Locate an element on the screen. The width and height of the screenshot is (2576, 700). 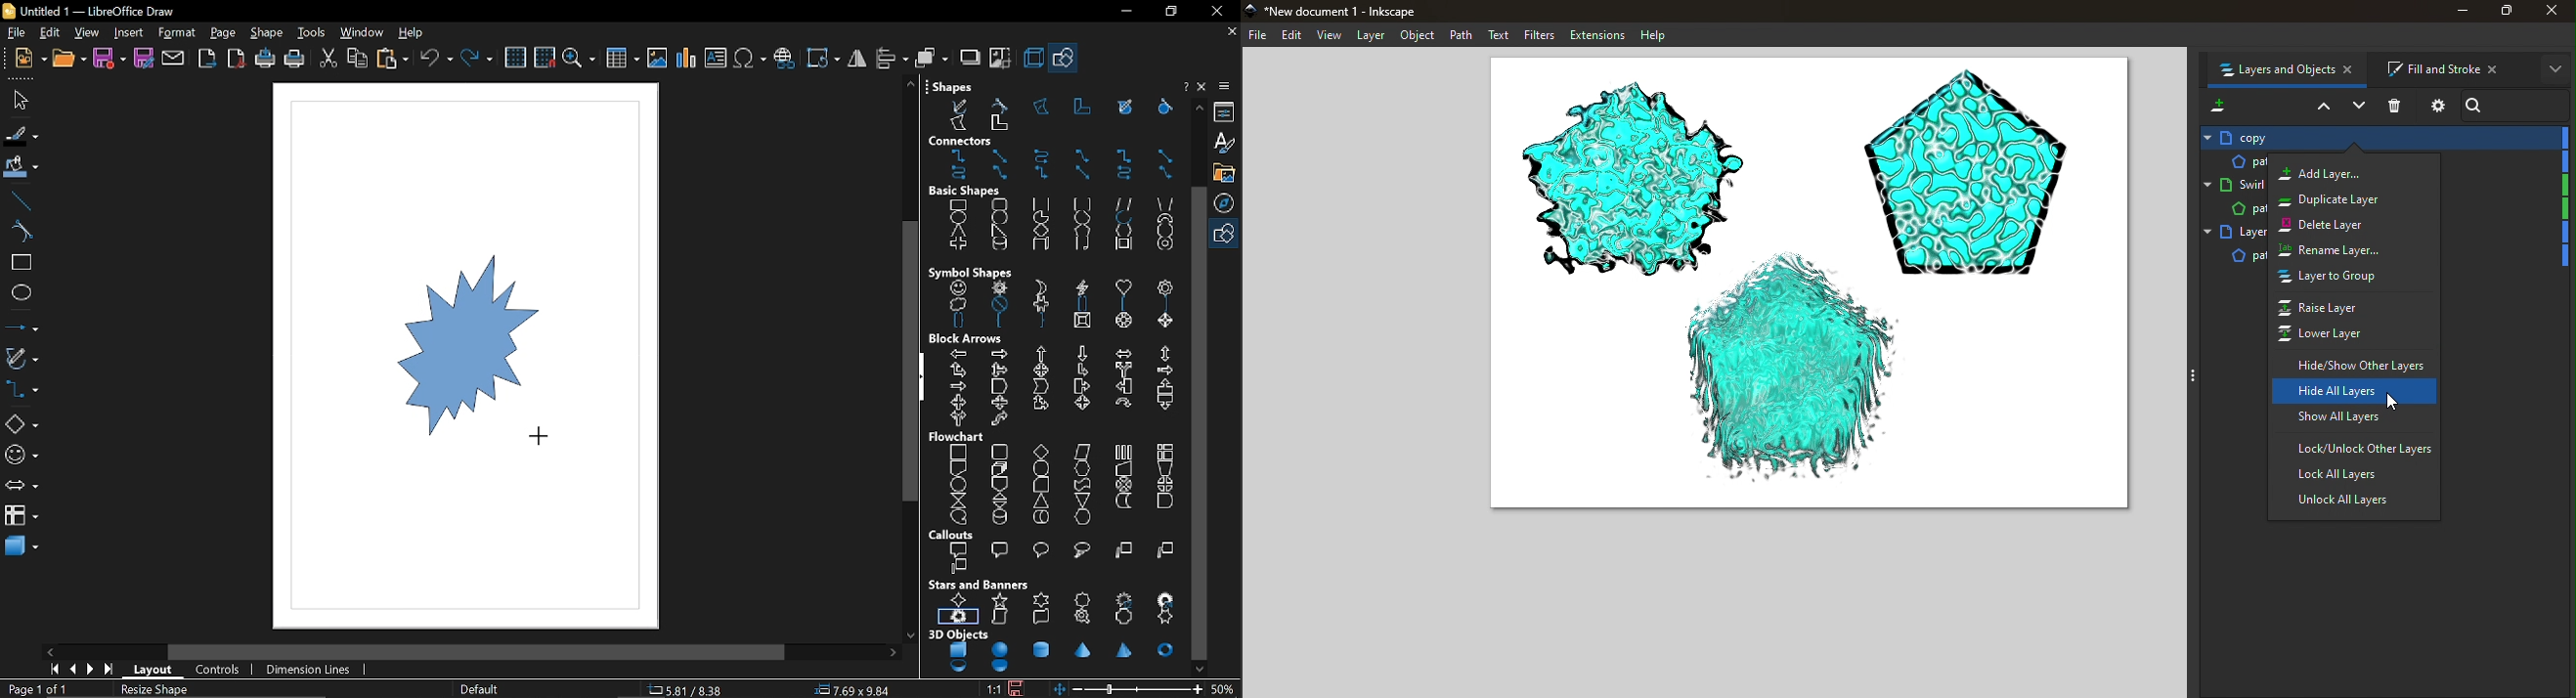
Sidebar settings is located at coordinates (1227, 86).